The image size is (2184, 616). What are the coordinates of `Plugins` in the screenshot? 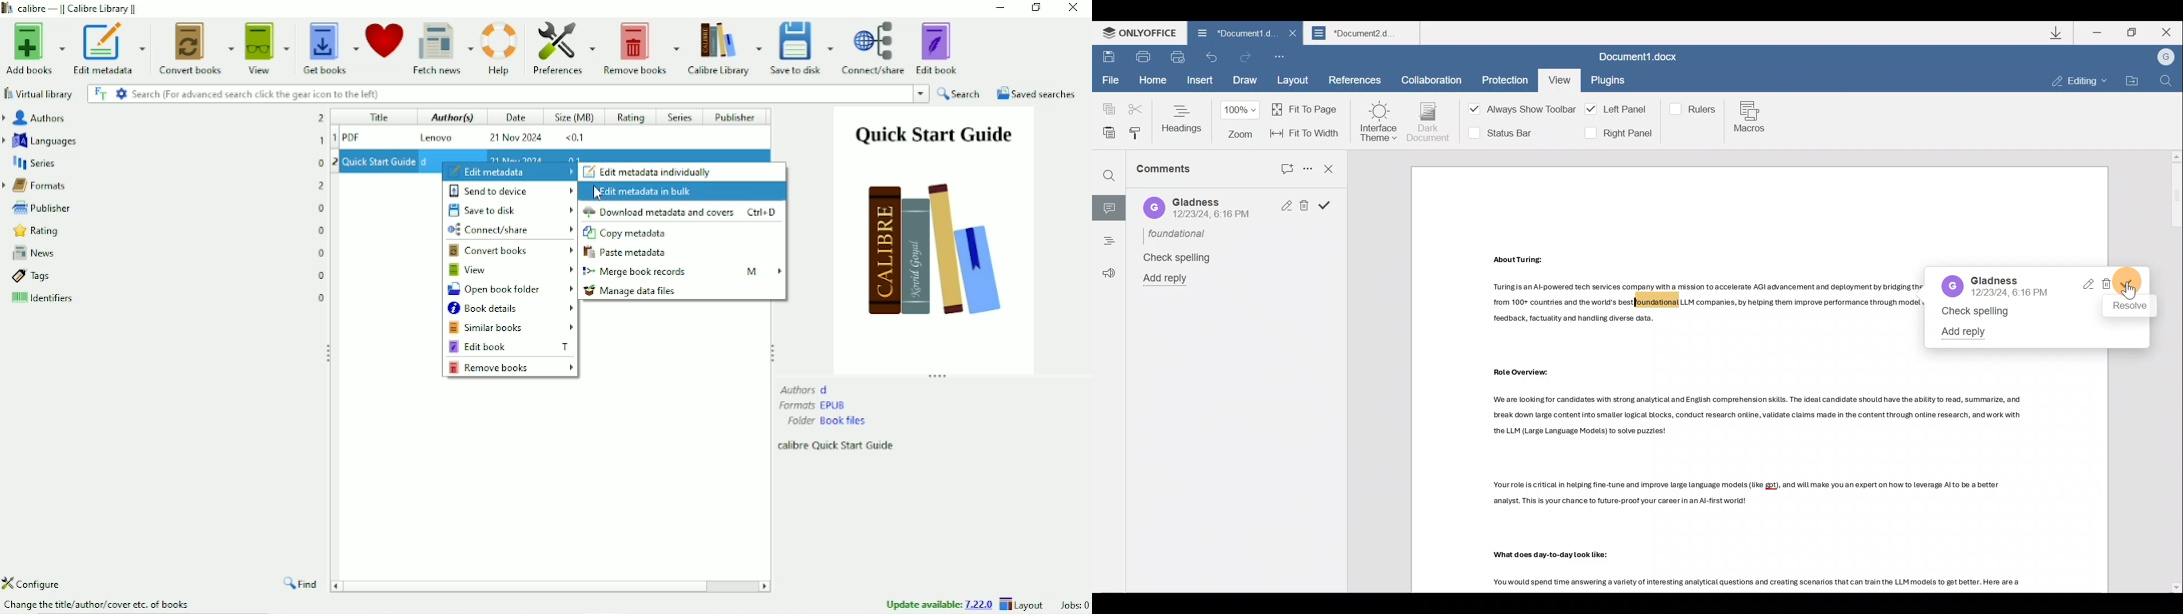 It's located at (1609, 82).